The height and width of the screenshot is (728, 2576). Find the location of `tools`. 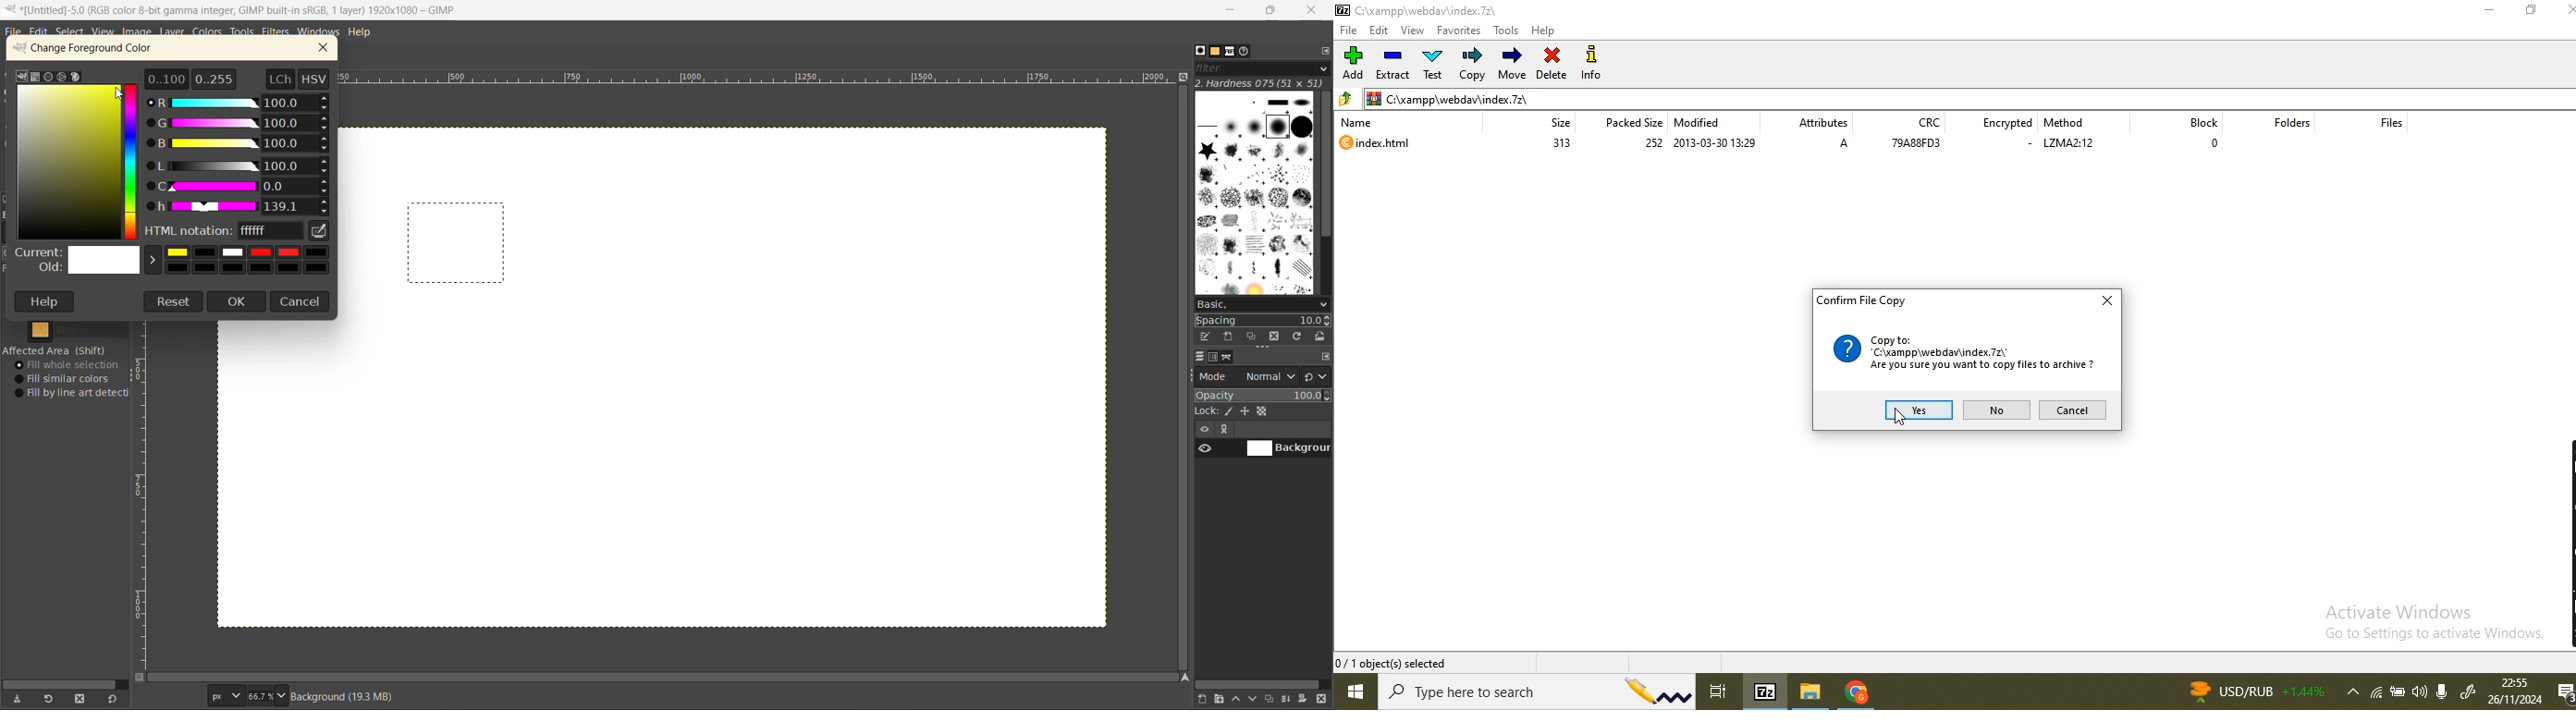

tools is located at coordinates (244, 33).